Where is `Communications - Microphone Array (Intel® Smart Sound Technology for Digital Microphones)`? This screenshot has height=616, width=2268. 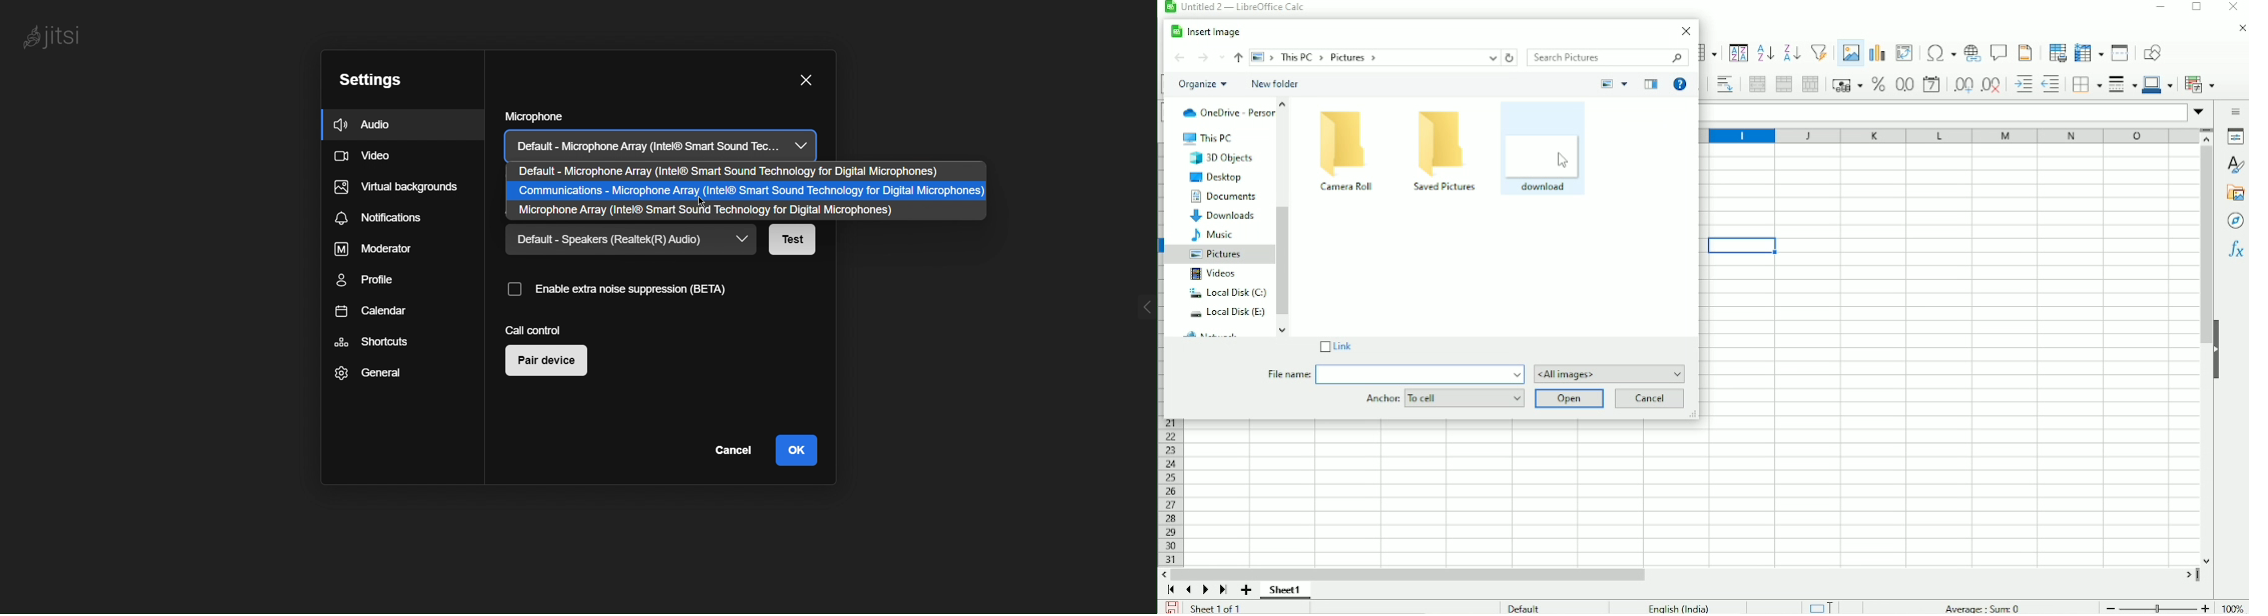
Communications - Microphone Array (Intel® Smart Sound Technology for Digital Microphones) is located at coordinates (748, 190).